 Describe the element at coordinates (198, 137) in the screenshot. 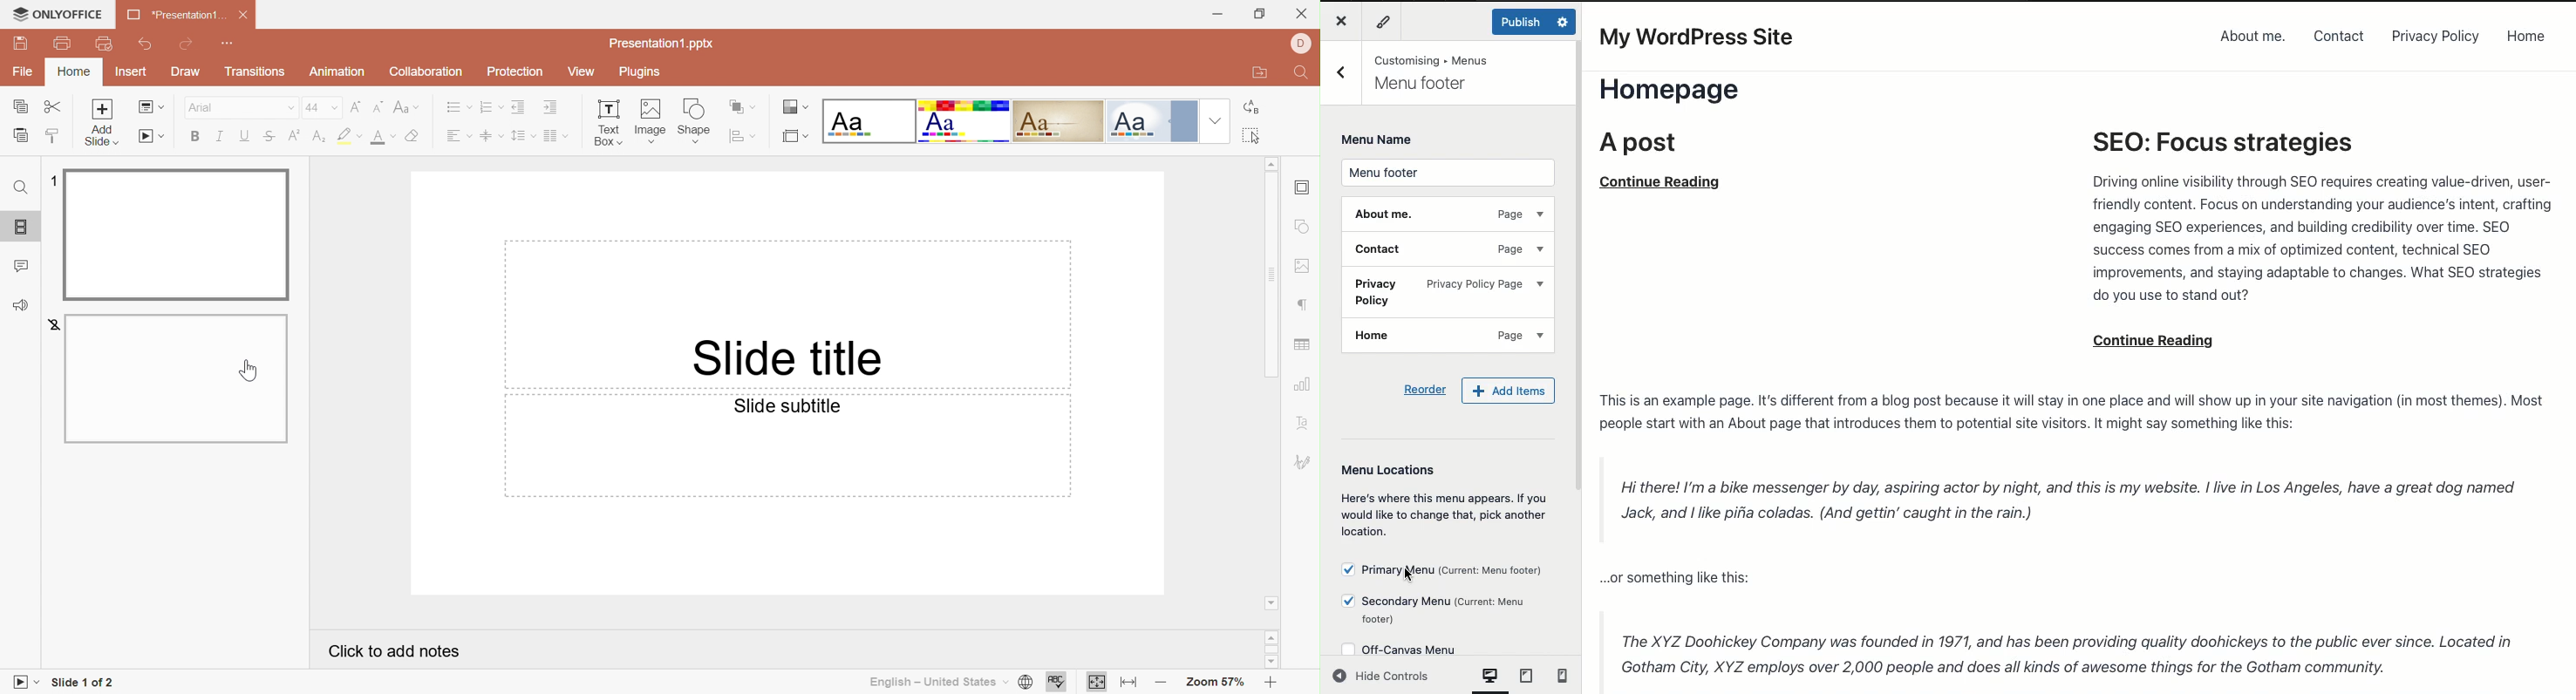

I see `Bold` at that location.